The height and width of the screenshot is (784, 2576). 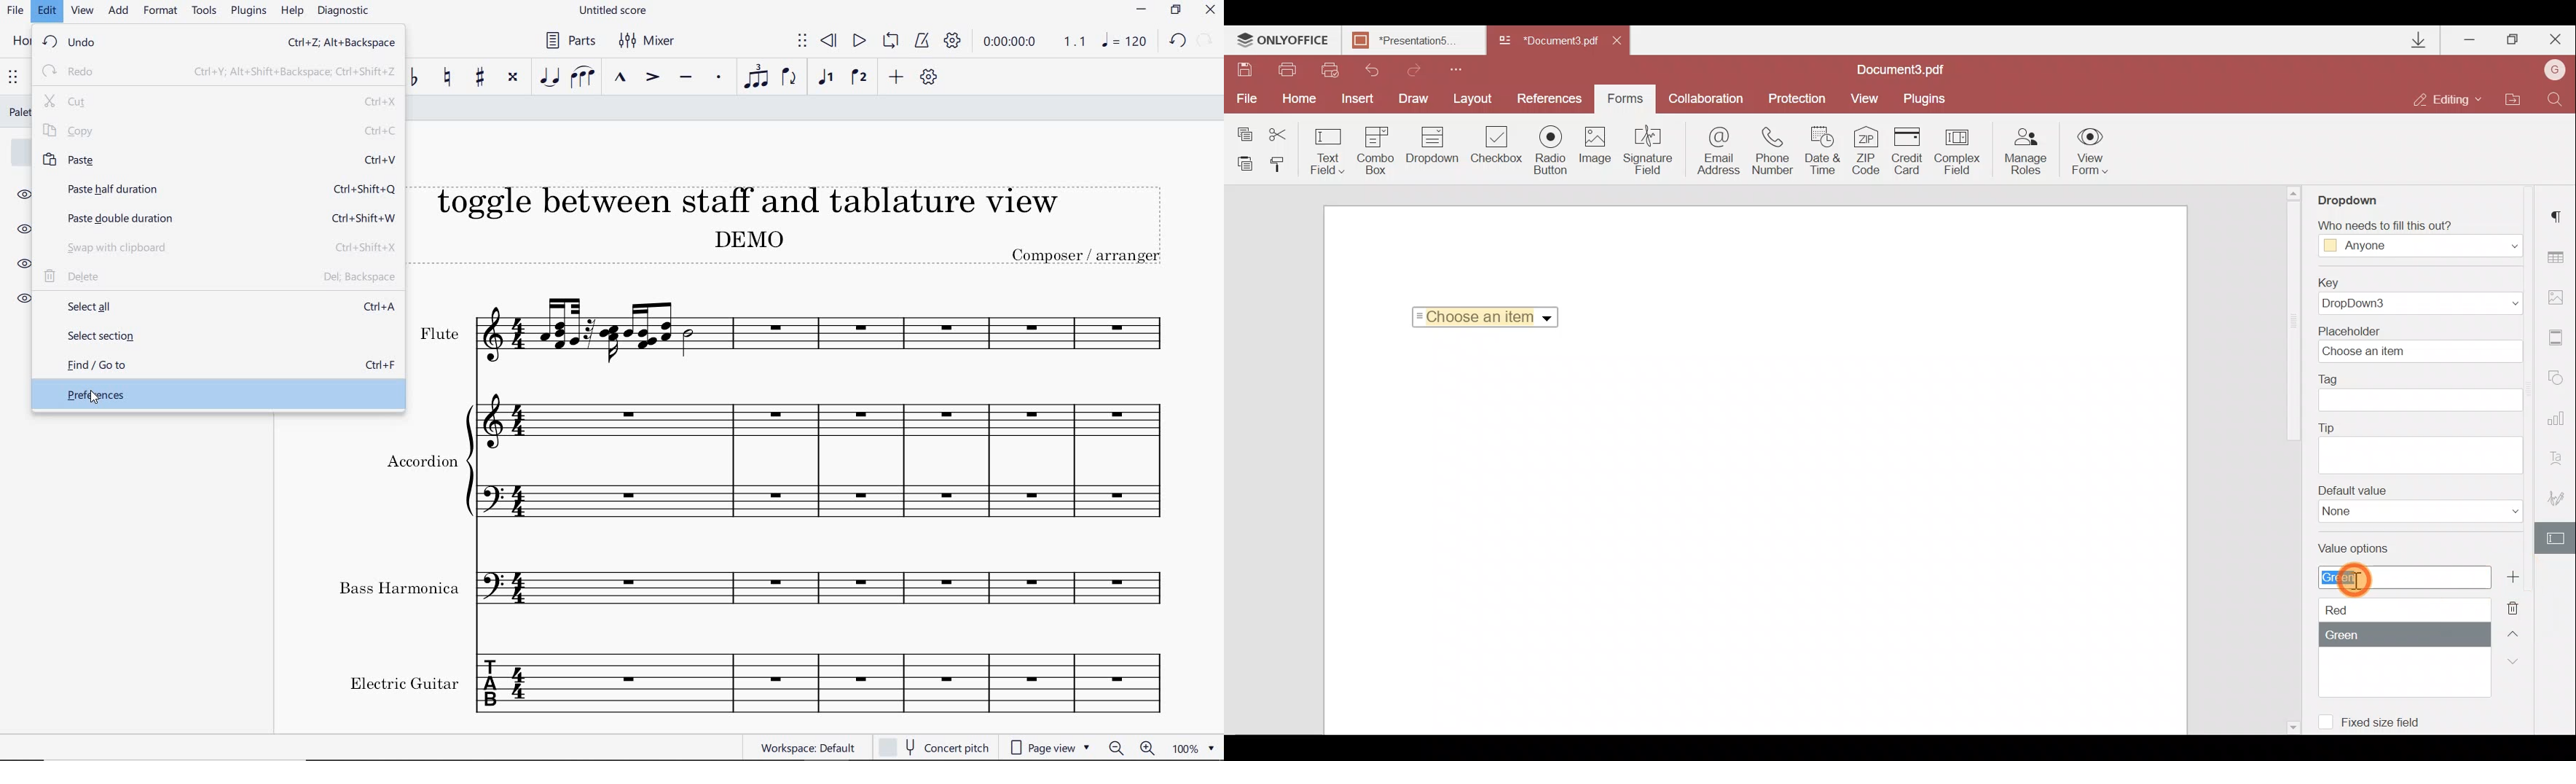 What do you see at coordinates (46, 13) in the screenshot?
I see `edit` at bounding box center [46, 13].